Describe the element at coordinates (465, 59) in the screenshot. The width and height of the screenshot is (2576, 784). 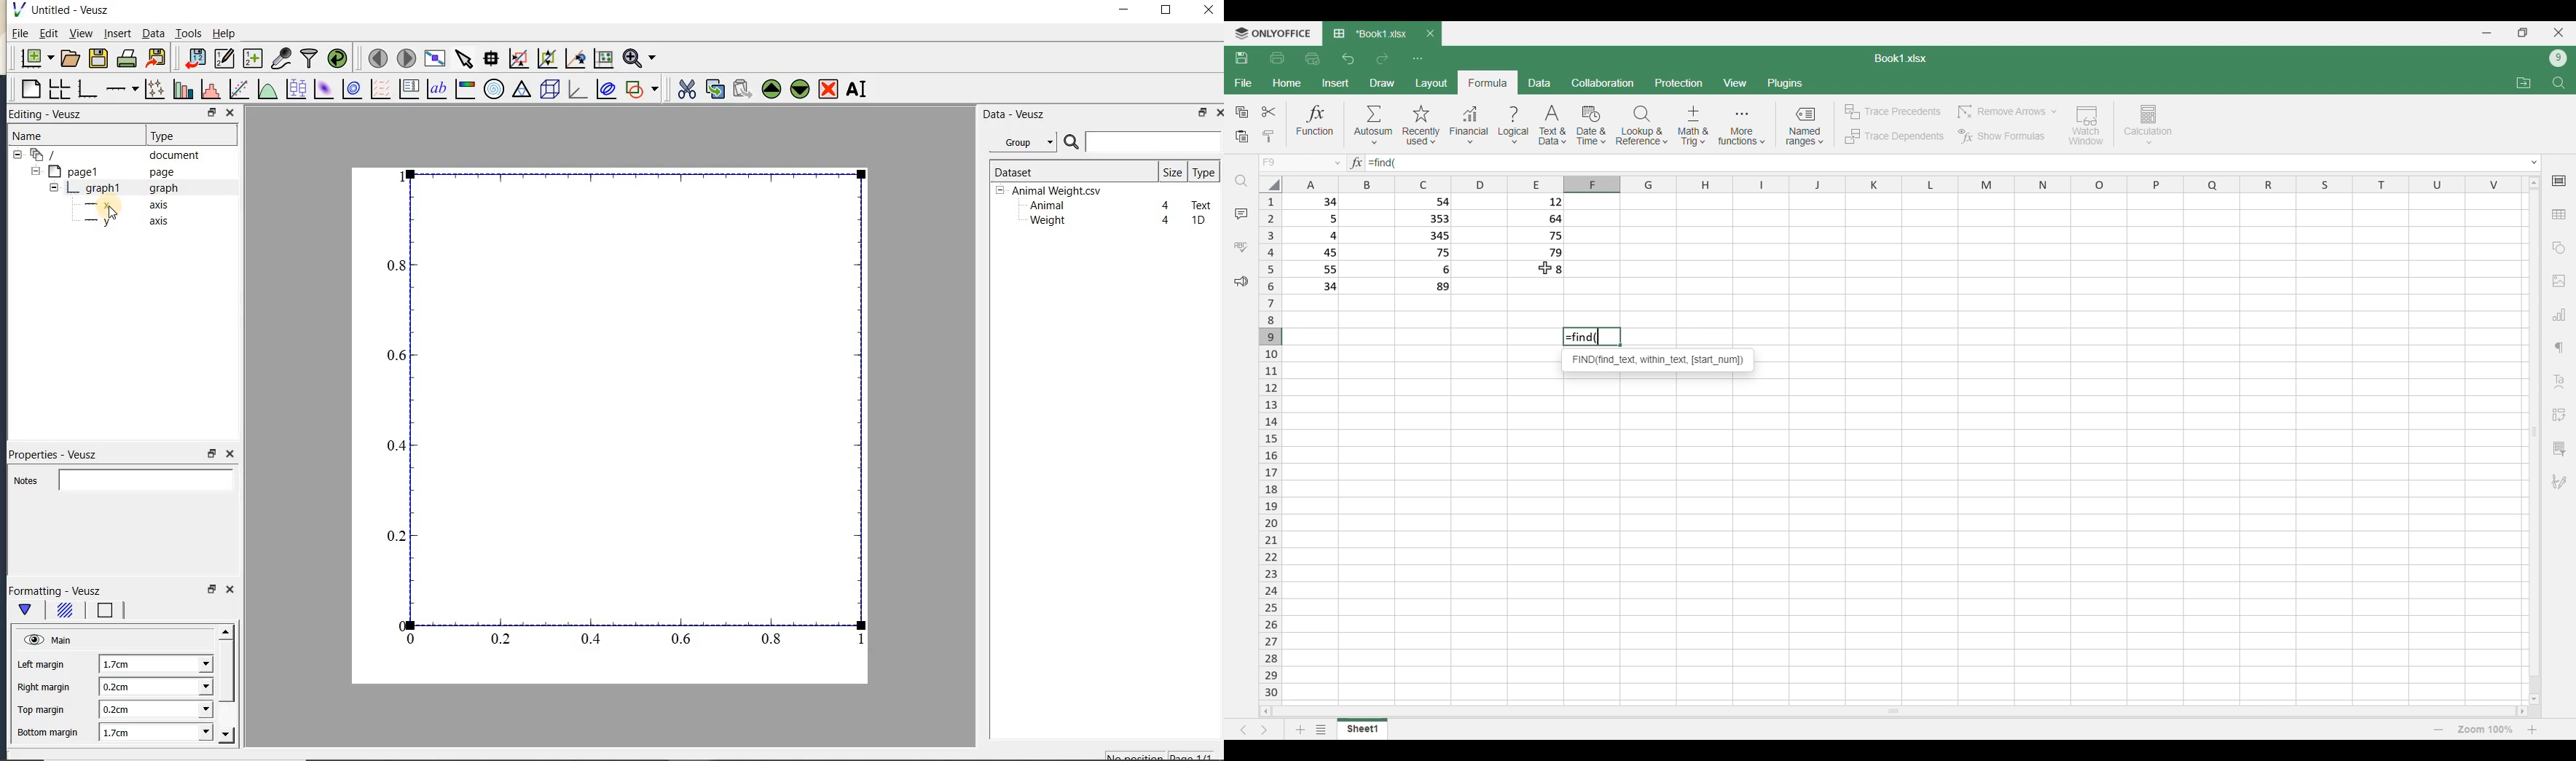
I see `select items from the graph or scroll` at that location.